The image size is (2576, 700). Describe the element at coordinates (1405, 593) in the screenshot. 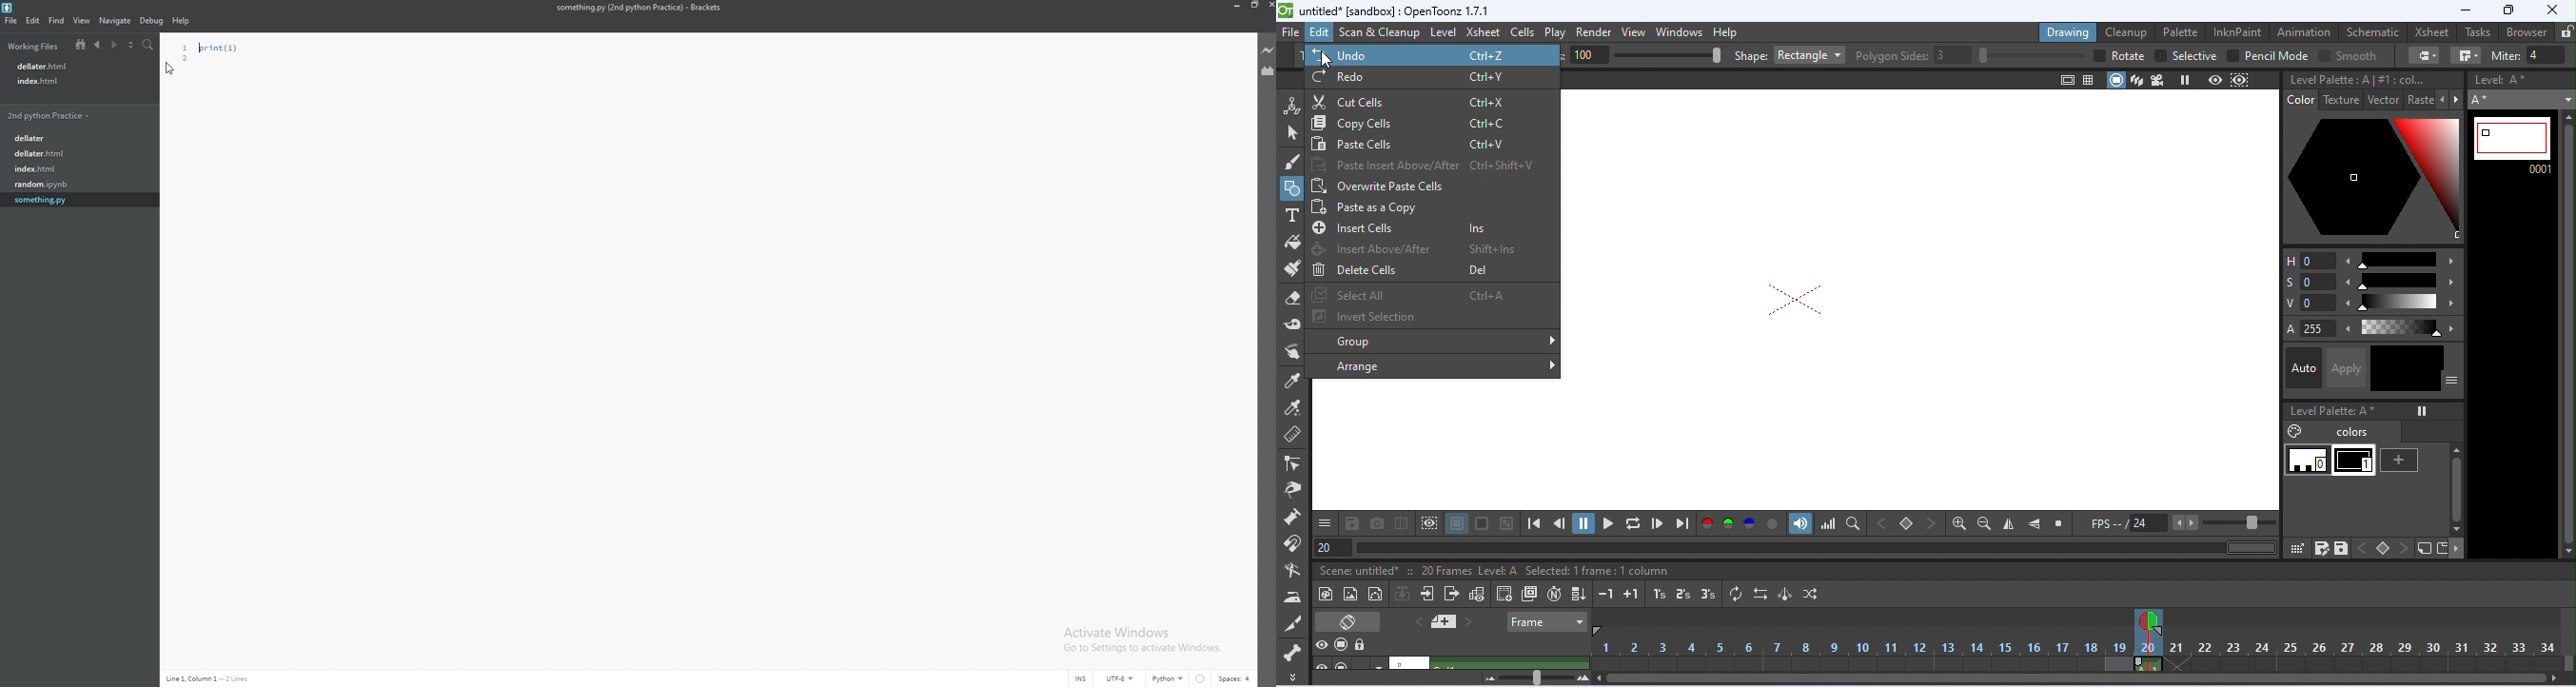

I see `collapse` at that location.